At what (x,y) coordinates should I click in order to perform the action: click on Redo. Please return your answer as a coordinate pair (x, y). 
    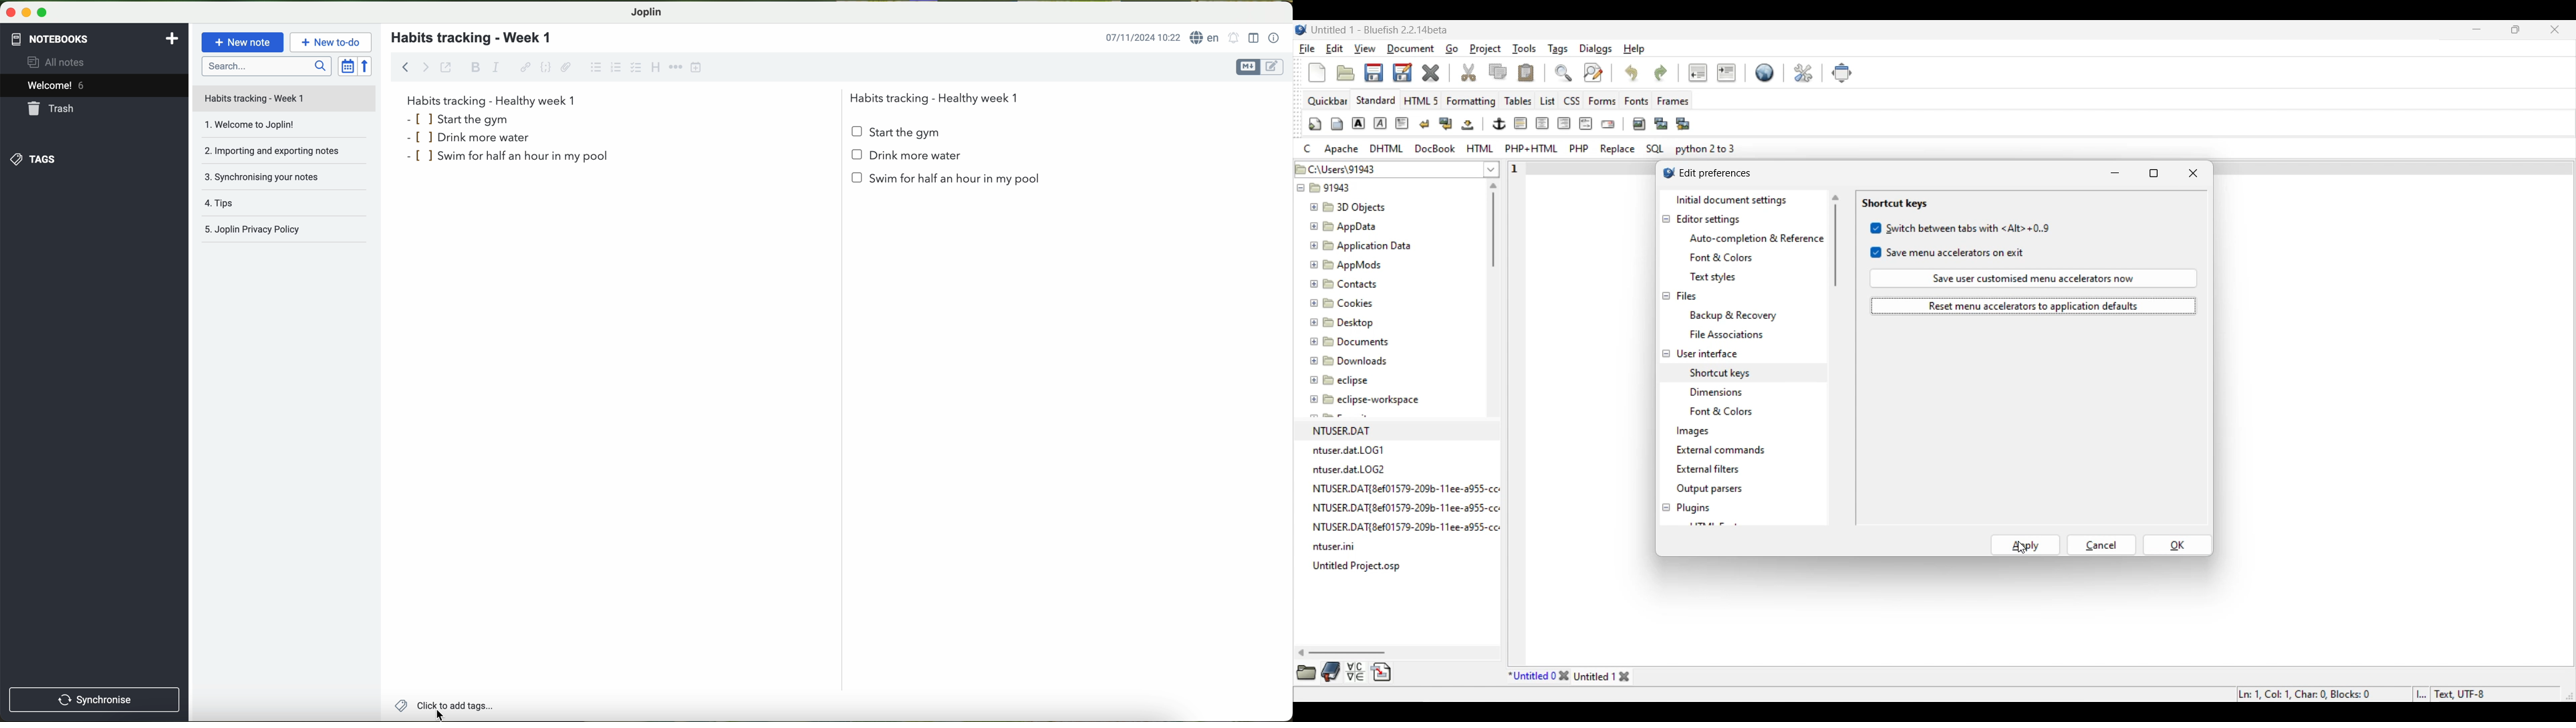
    Looking at the image, I should click on (1661, 74).